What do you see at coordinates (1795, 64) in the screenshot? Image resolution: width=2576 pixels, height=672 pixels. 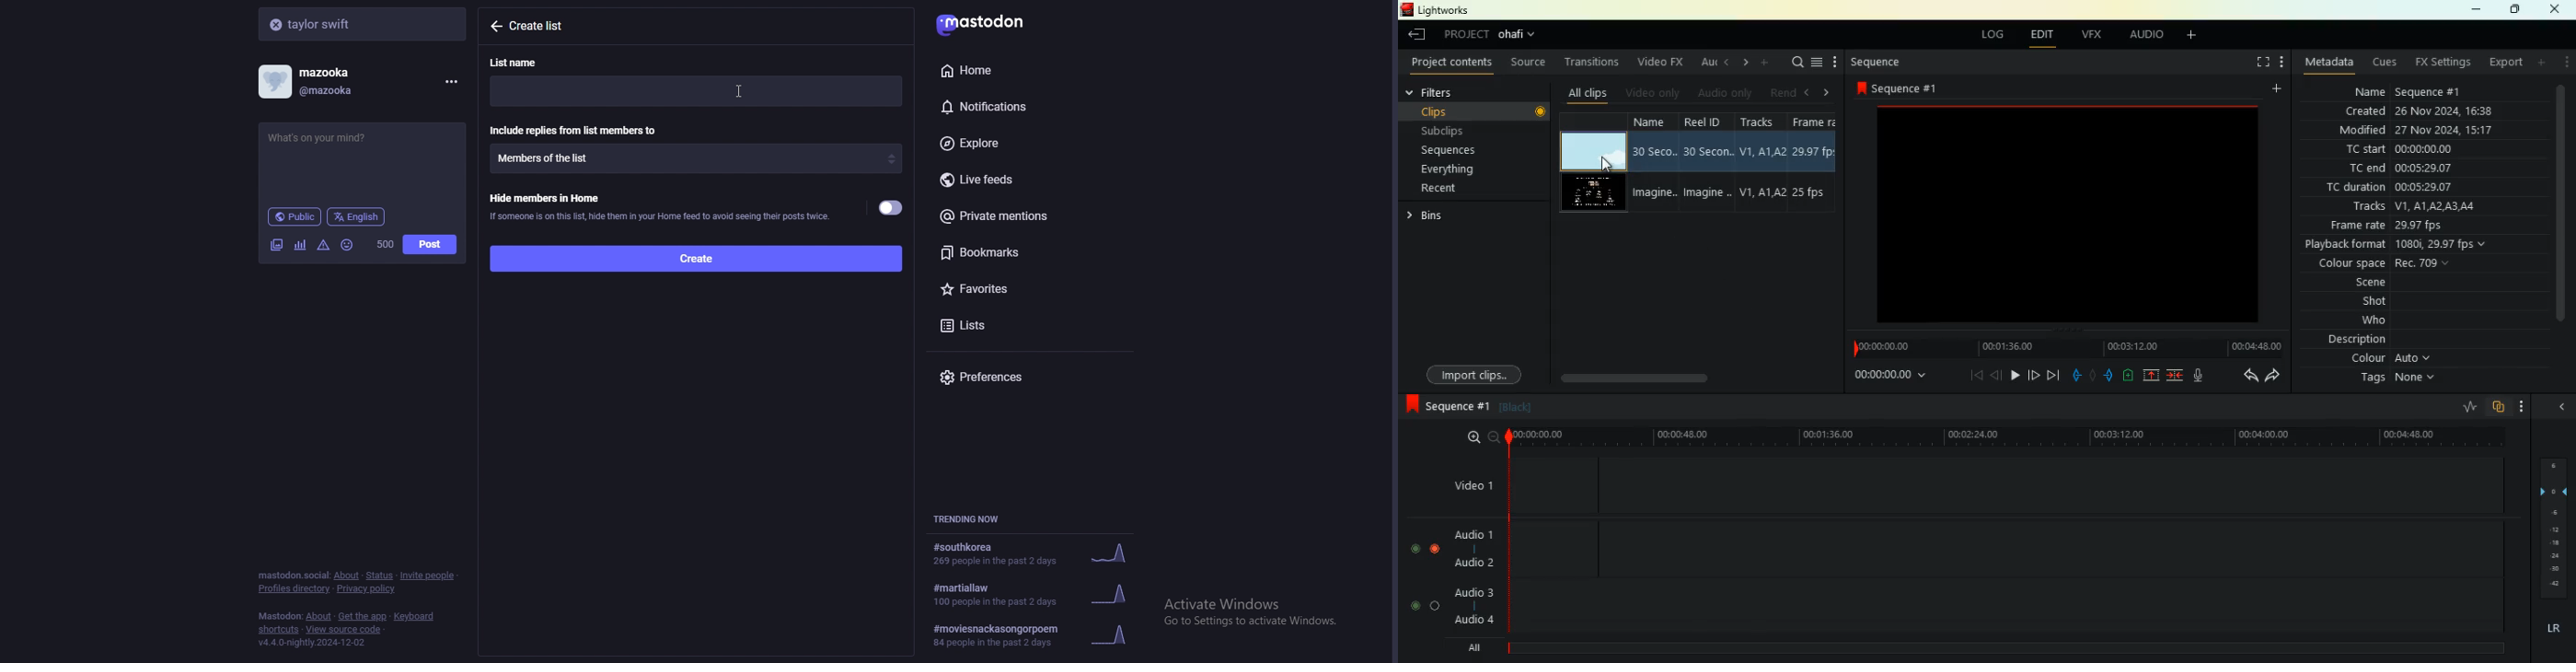 I see `search` at bounding box center [1795, 64].